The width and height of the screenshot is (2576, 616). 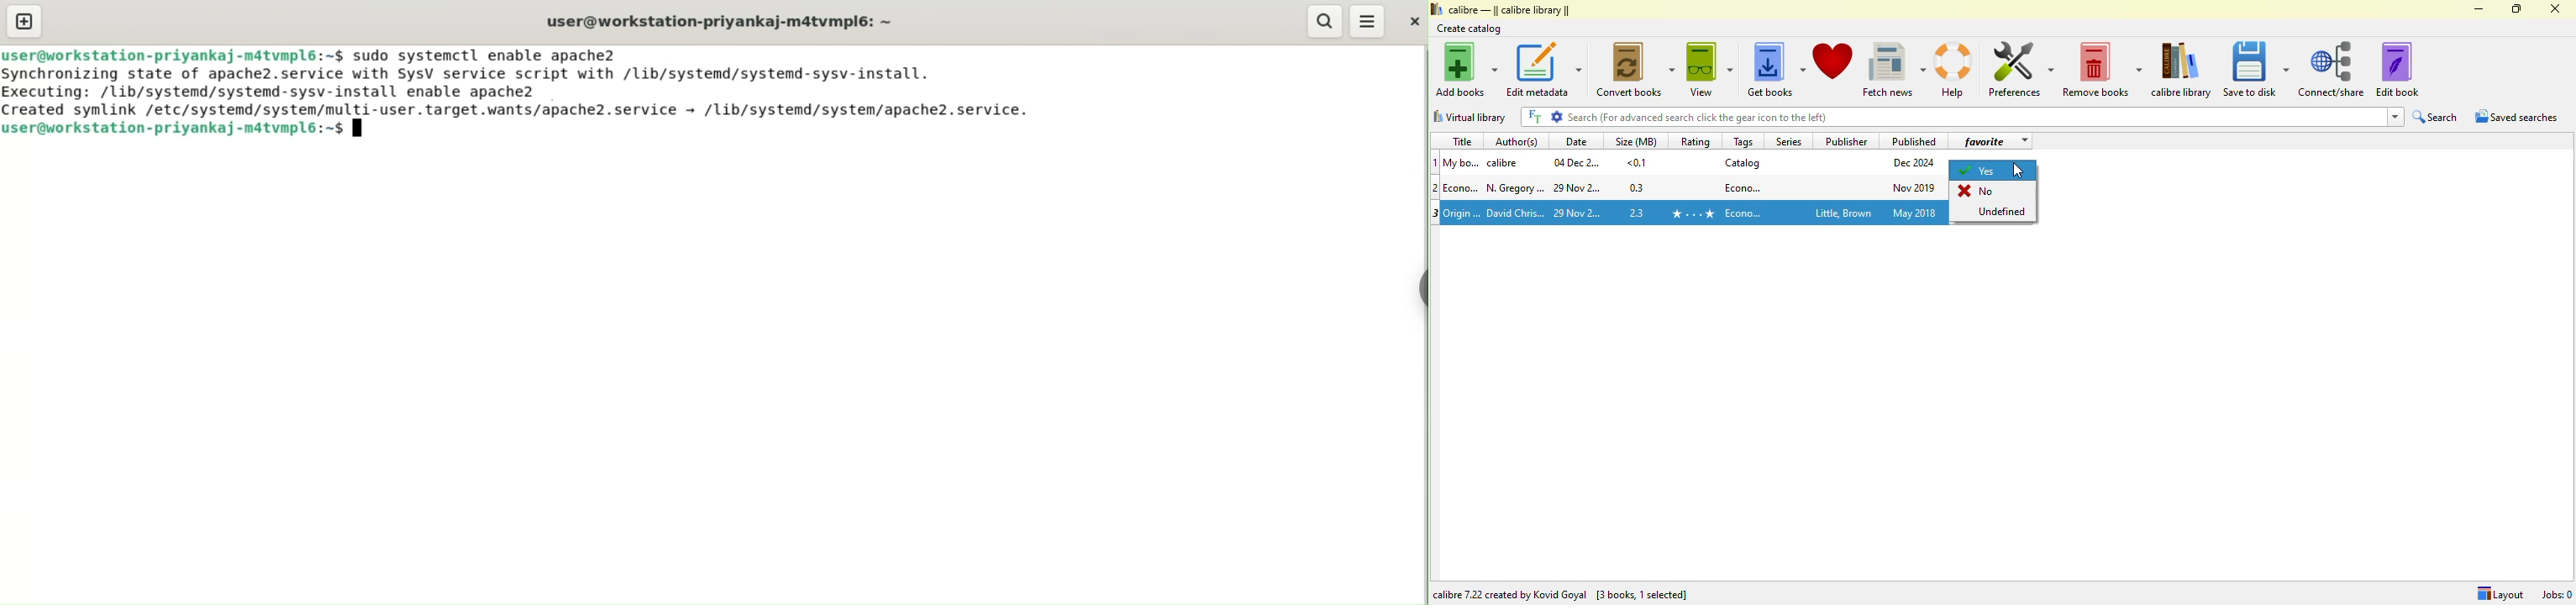 I want to click on add books, so click(x=1467, y=69).